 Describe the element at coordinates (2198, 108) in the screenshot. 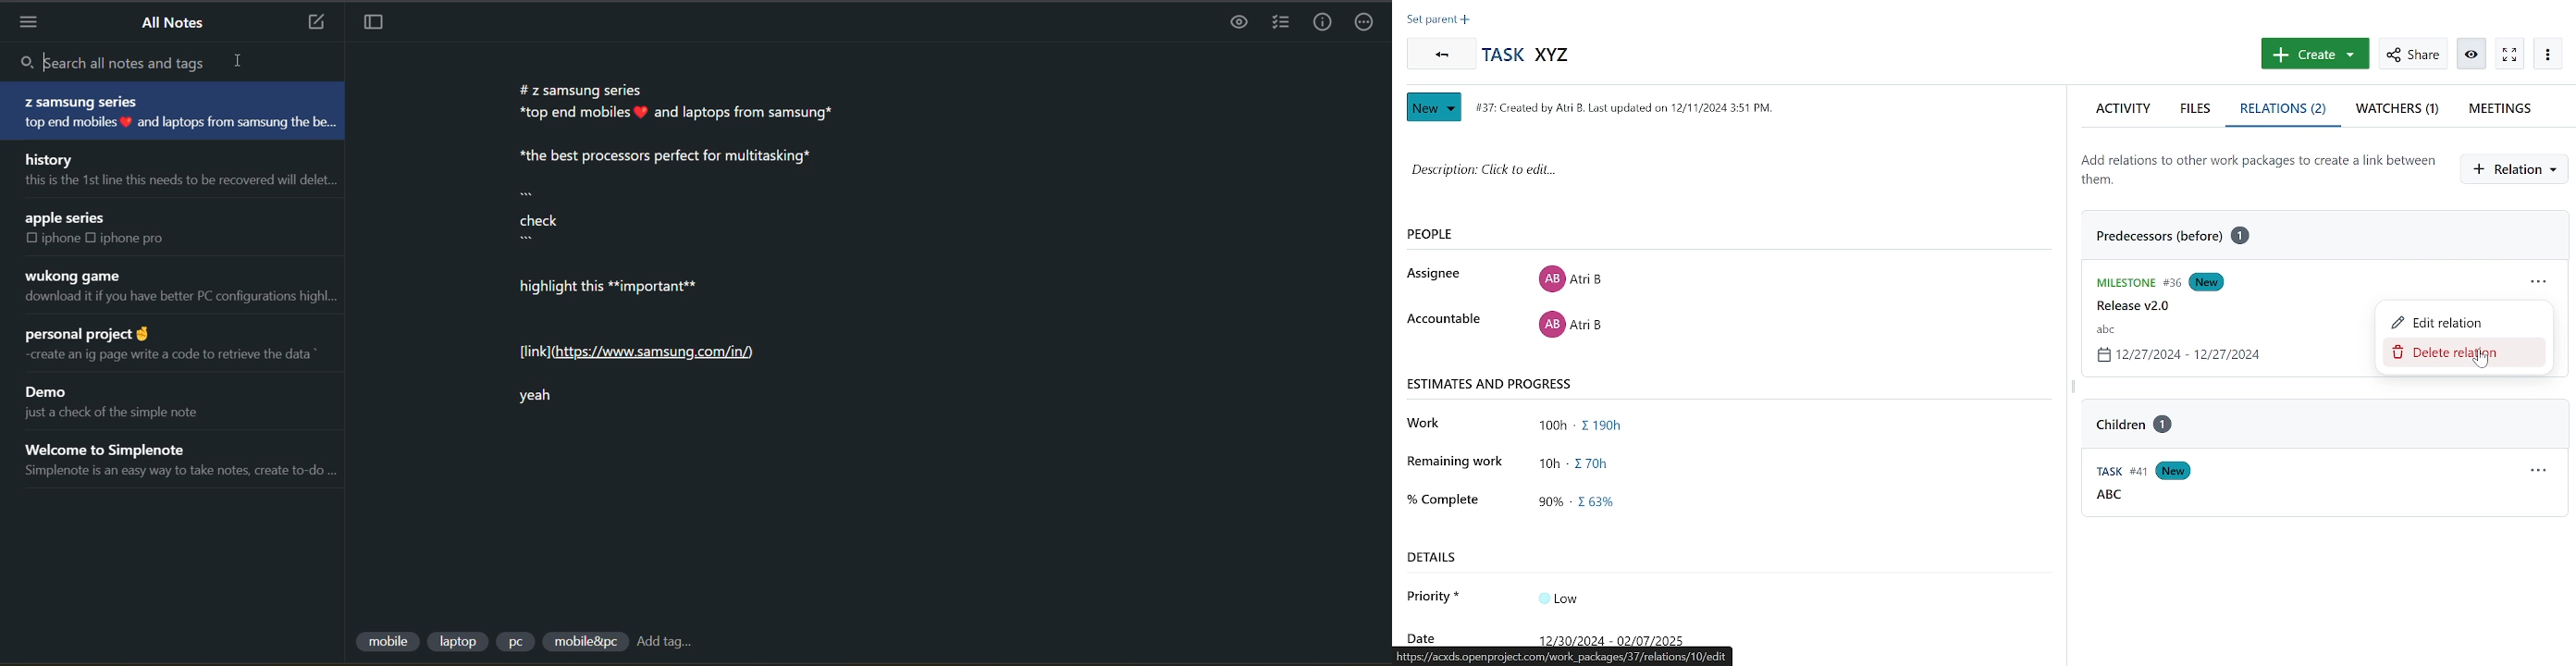

I see `files` at that location.